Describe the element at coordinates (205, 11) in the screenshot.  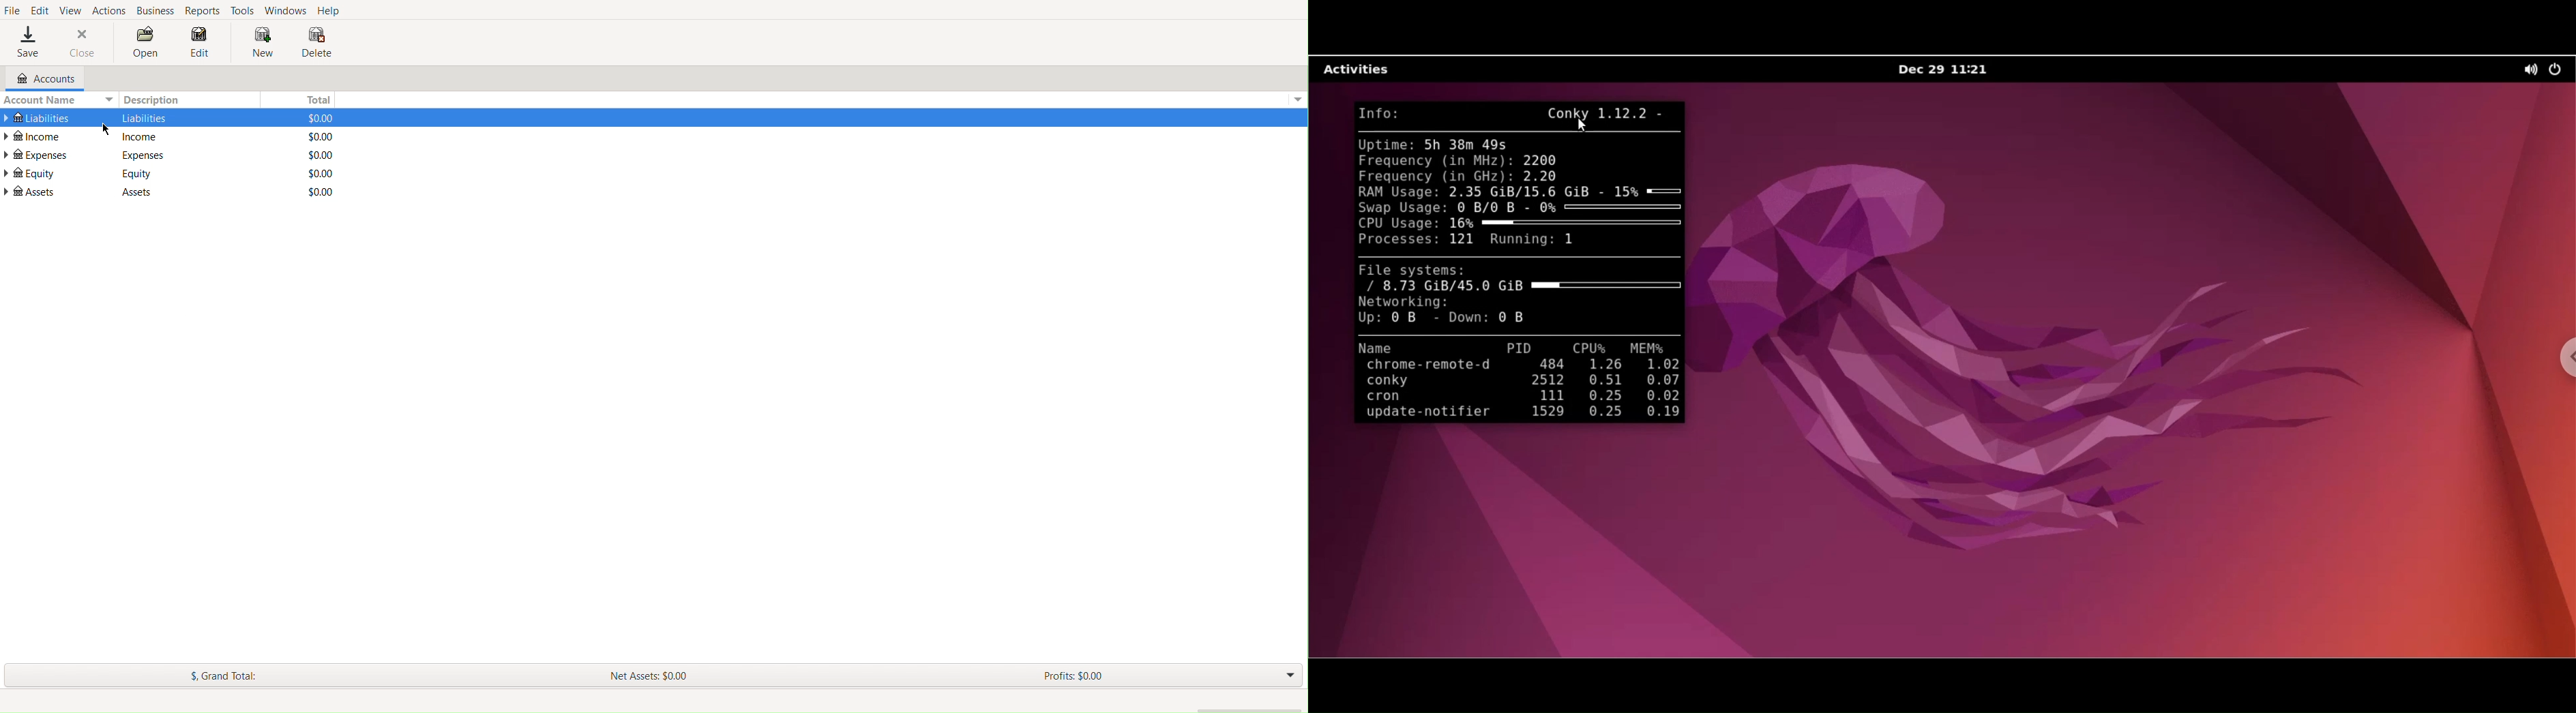
I see `Reports` at that location.